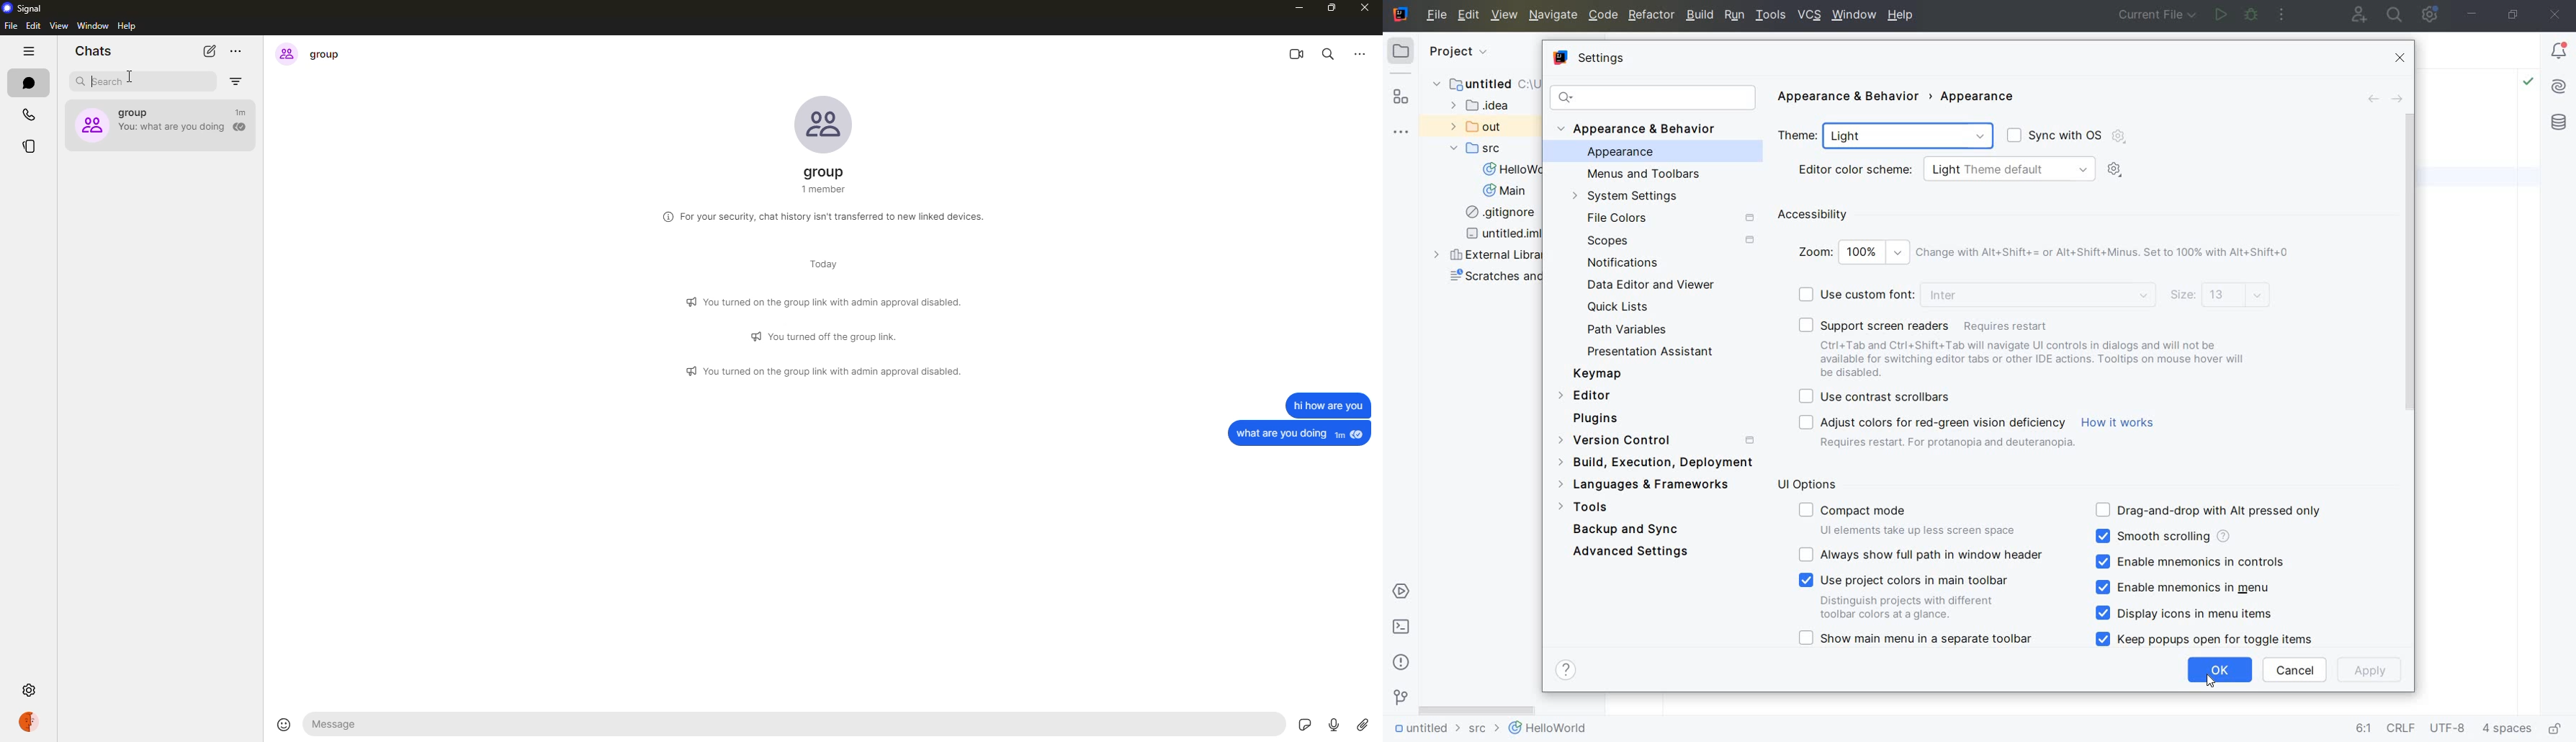 The height and width of the screenshot is (756, 2576). Describe the element at coordinates (10, 27) in the screenshot. I see `file` at that location.